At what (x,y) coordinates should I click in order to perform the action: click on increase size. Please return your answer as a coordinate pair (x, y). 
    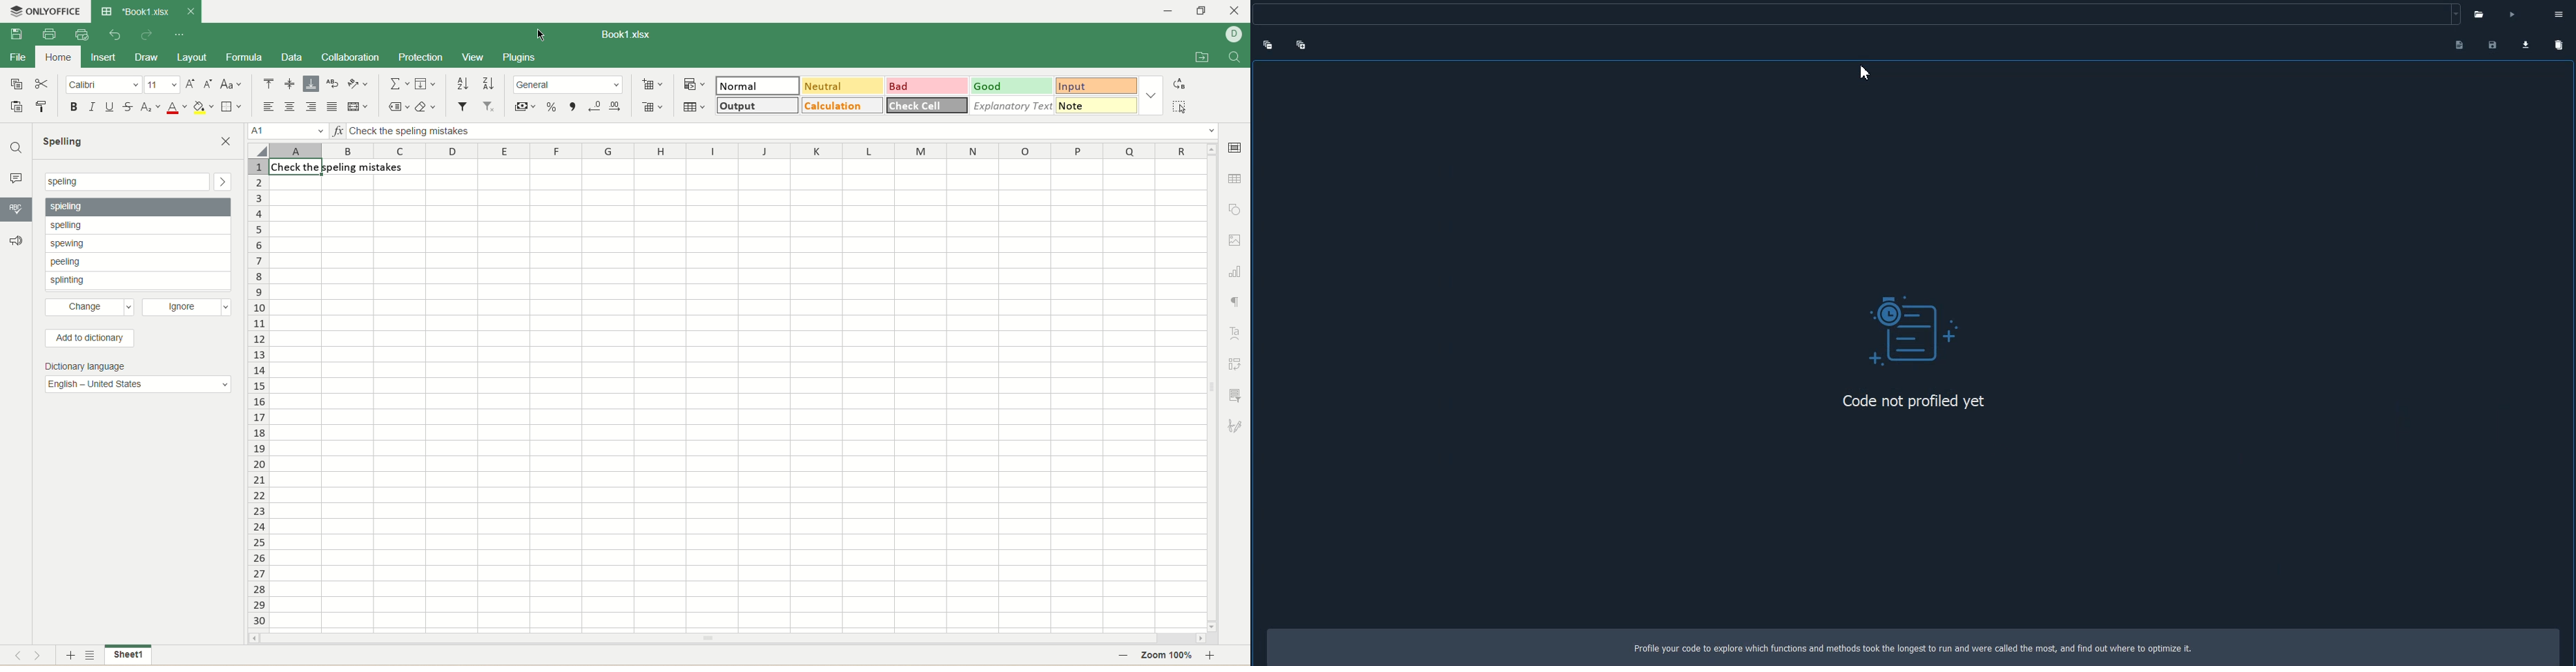
    Looking at the image, I should click on (191, 86).